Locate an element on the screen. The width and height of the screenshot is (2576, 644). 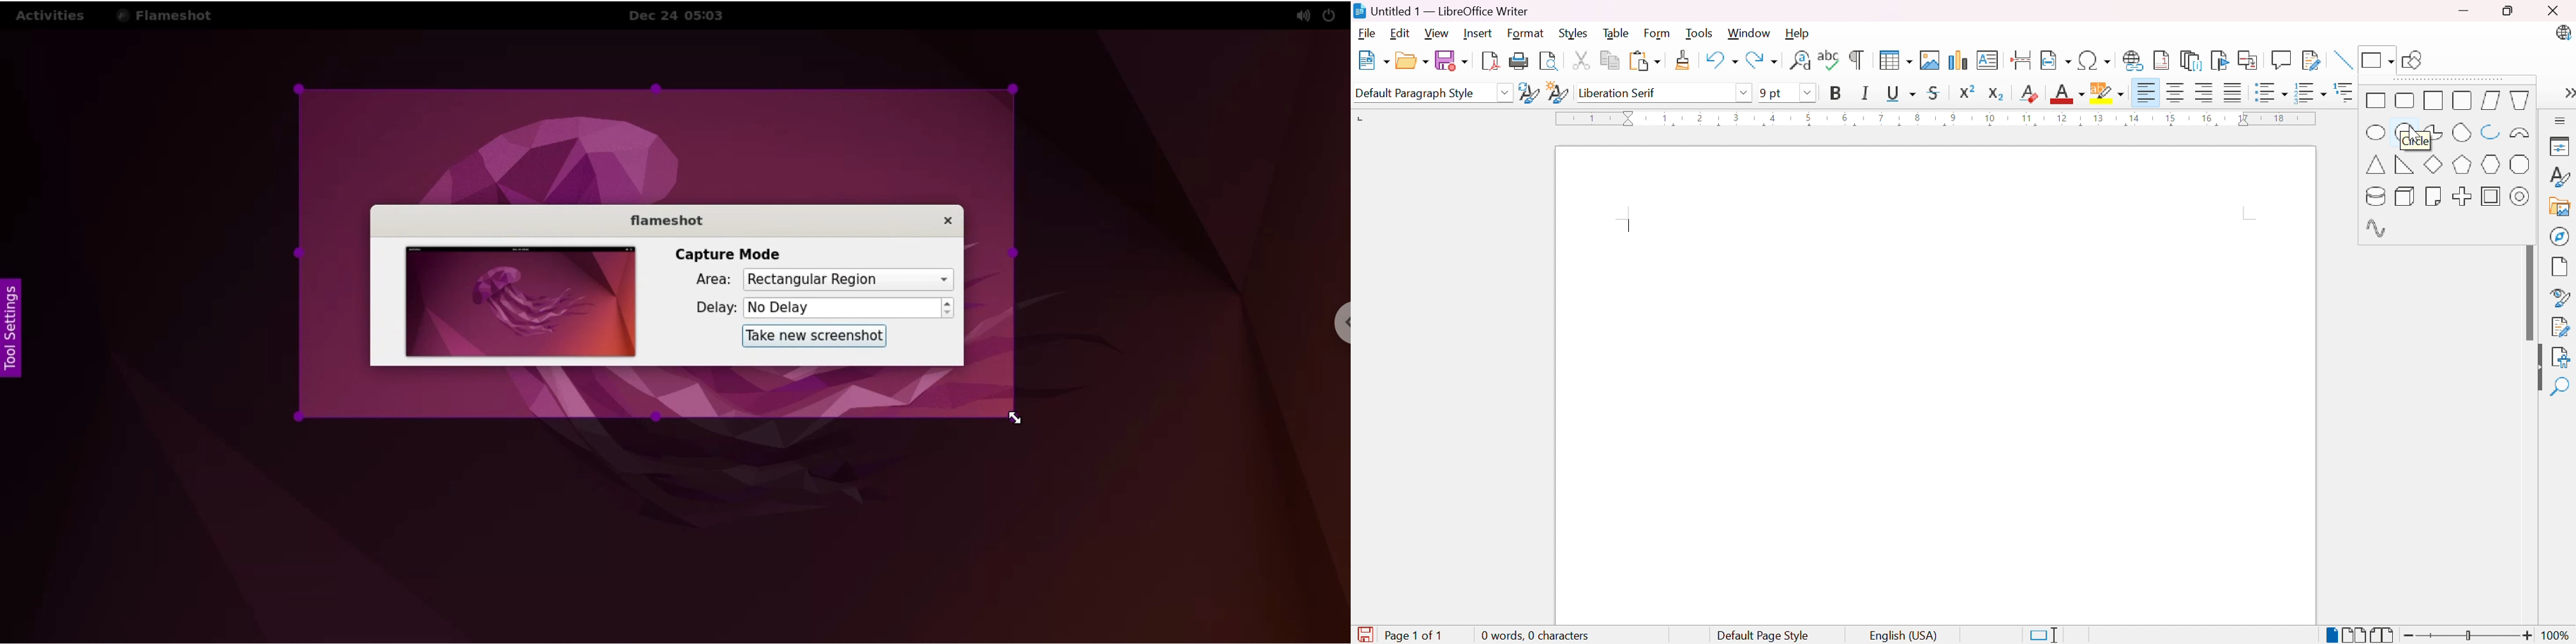
Subscript is located at coordinates (1997, 94).